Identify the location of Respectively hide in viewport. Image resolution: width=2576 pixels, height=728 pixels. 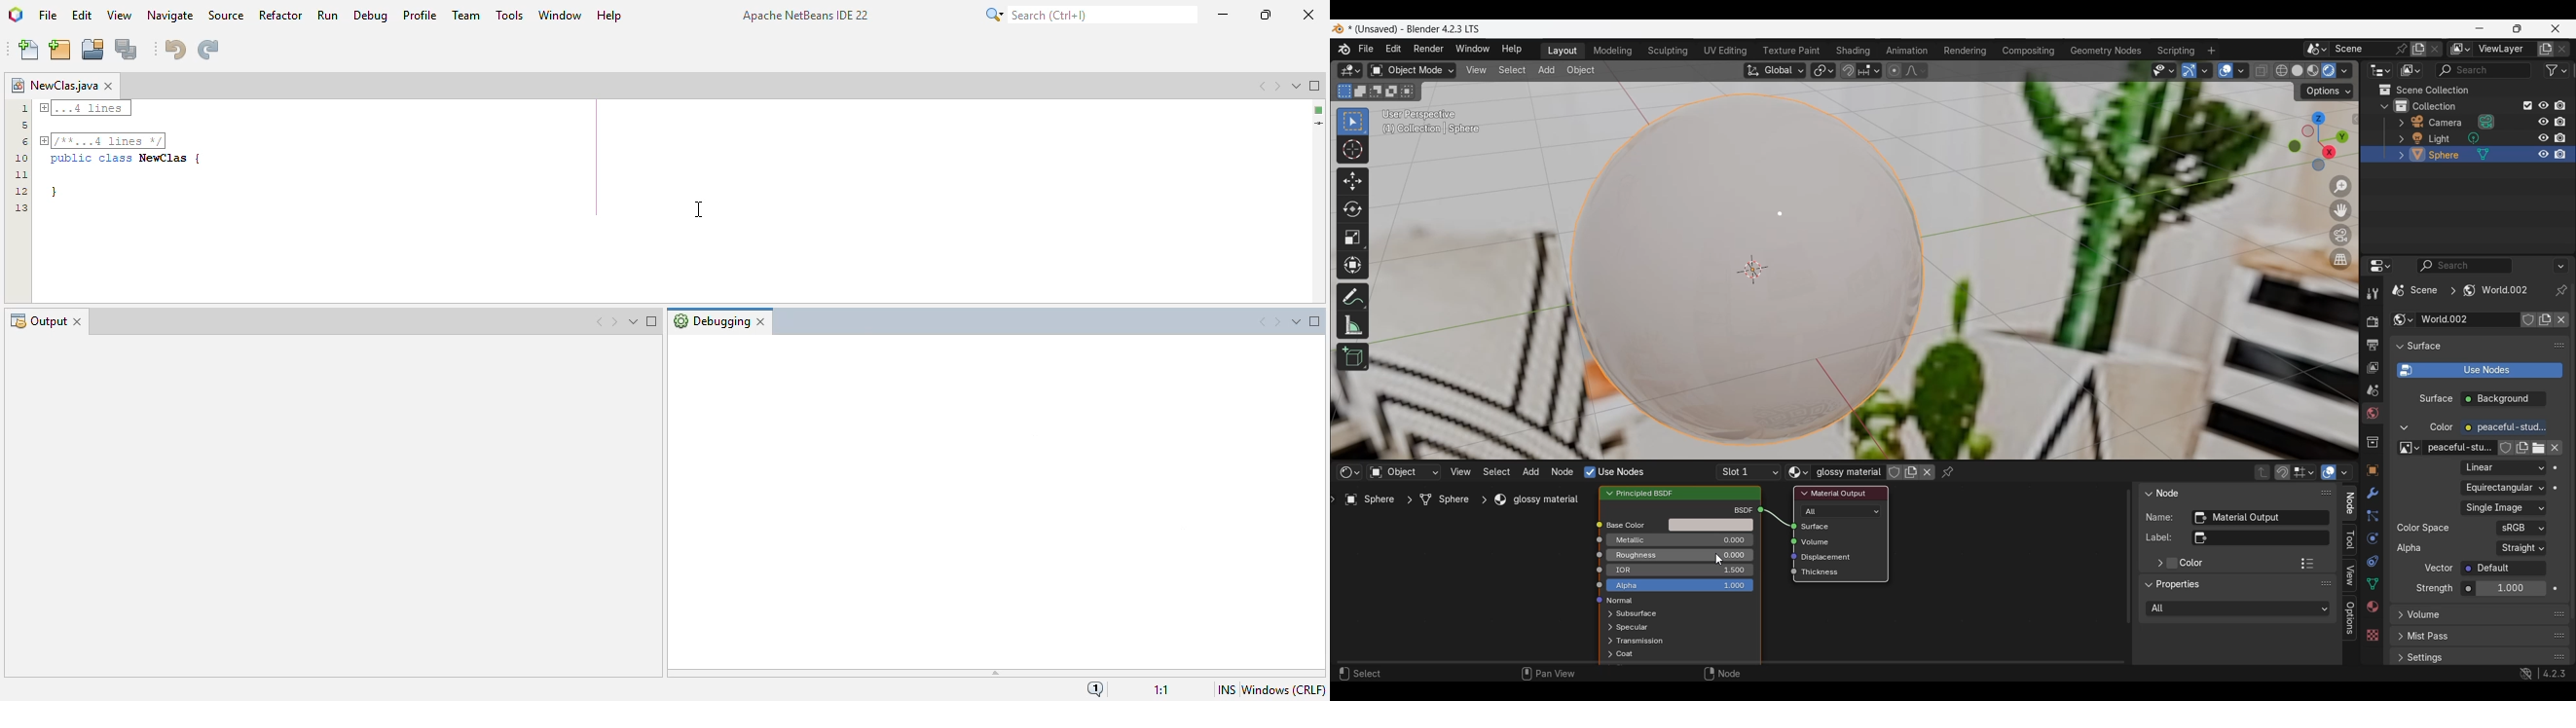
(2542, 105).